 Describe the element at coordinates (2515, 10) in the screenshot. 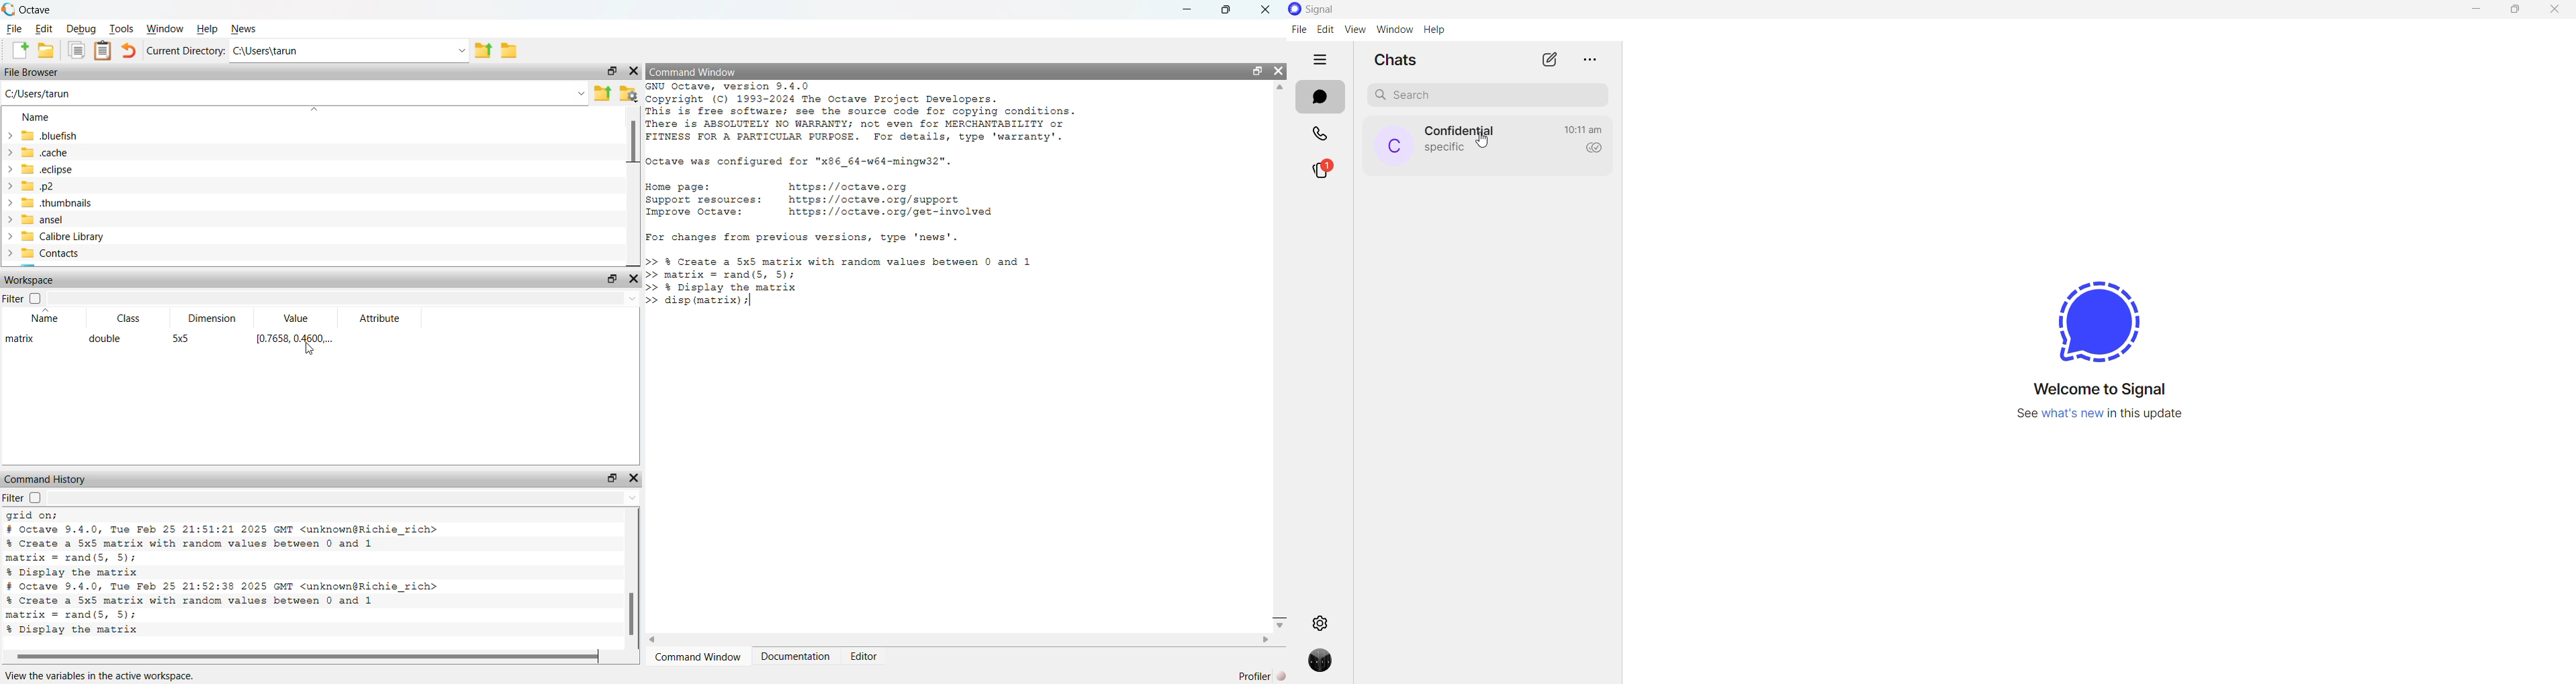

I see `maximize` at that location.